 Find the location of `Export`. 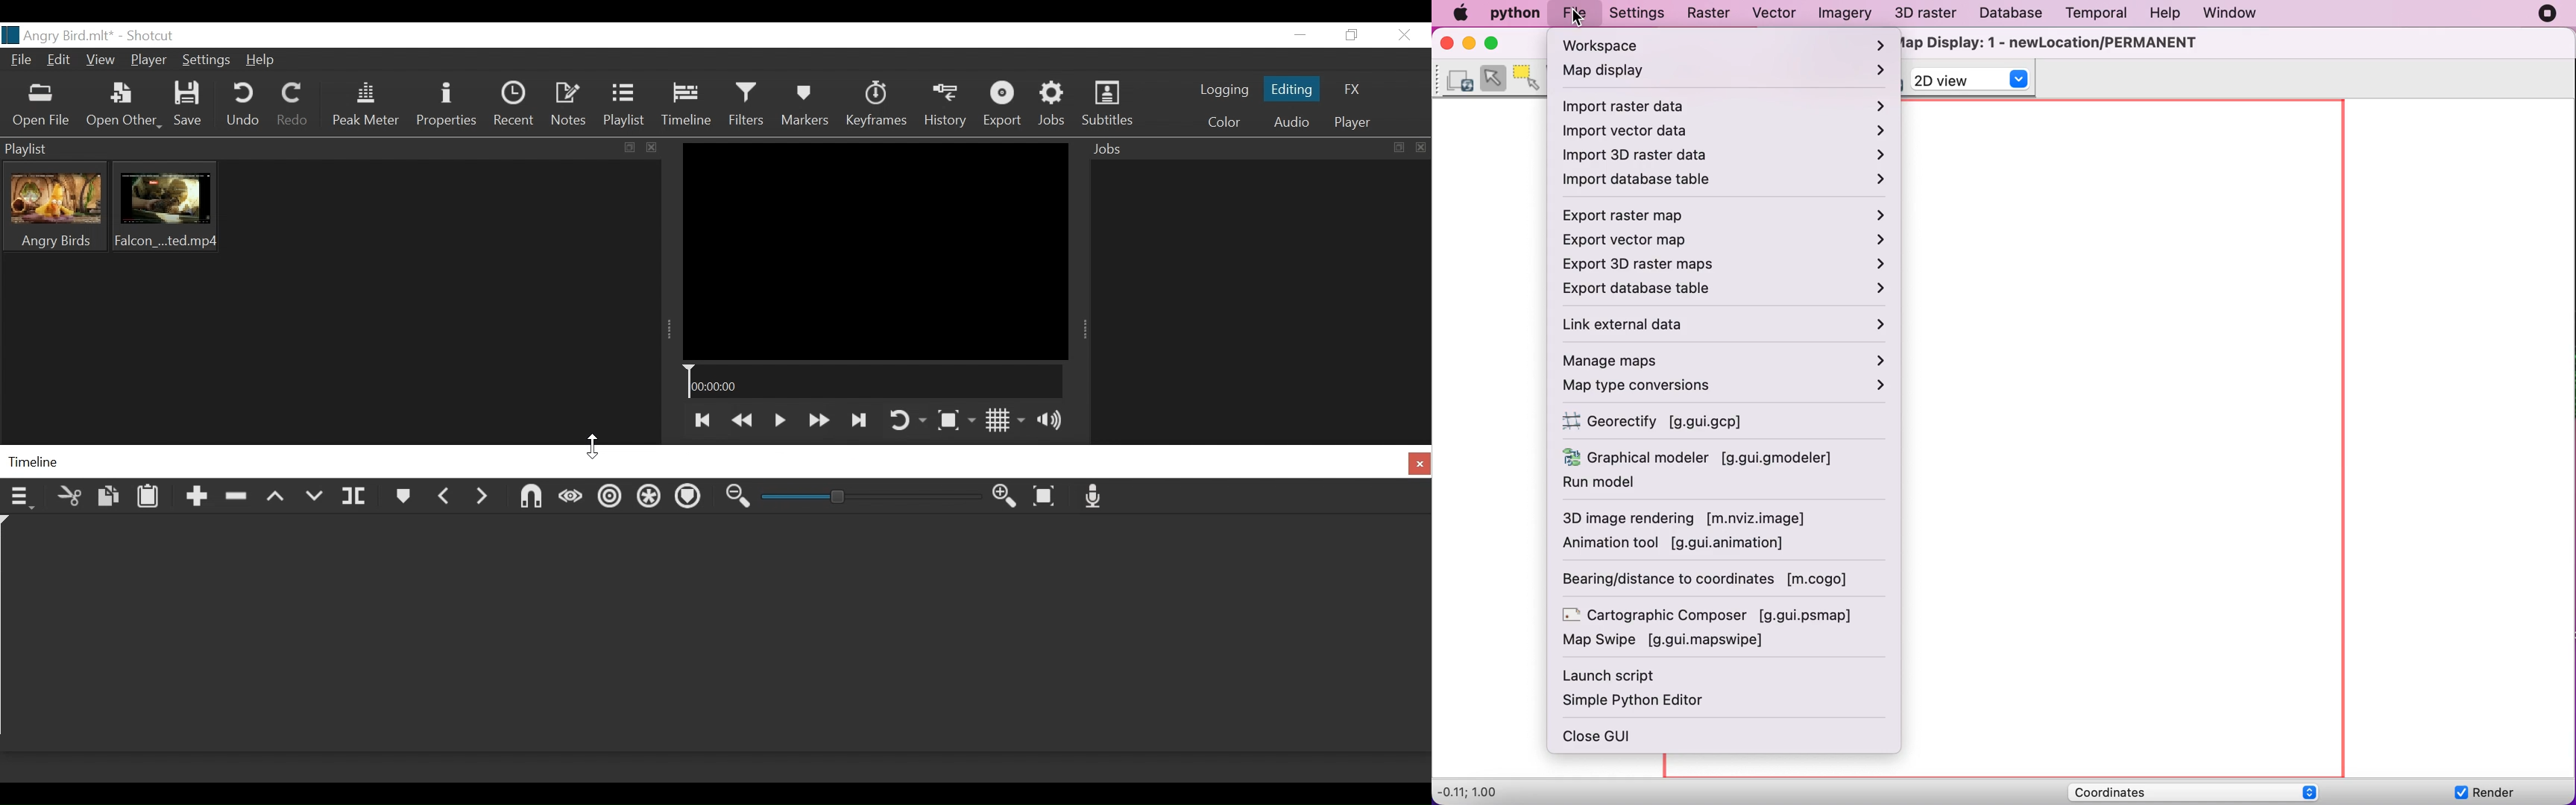

Export is located at coordinates (1004, 104).